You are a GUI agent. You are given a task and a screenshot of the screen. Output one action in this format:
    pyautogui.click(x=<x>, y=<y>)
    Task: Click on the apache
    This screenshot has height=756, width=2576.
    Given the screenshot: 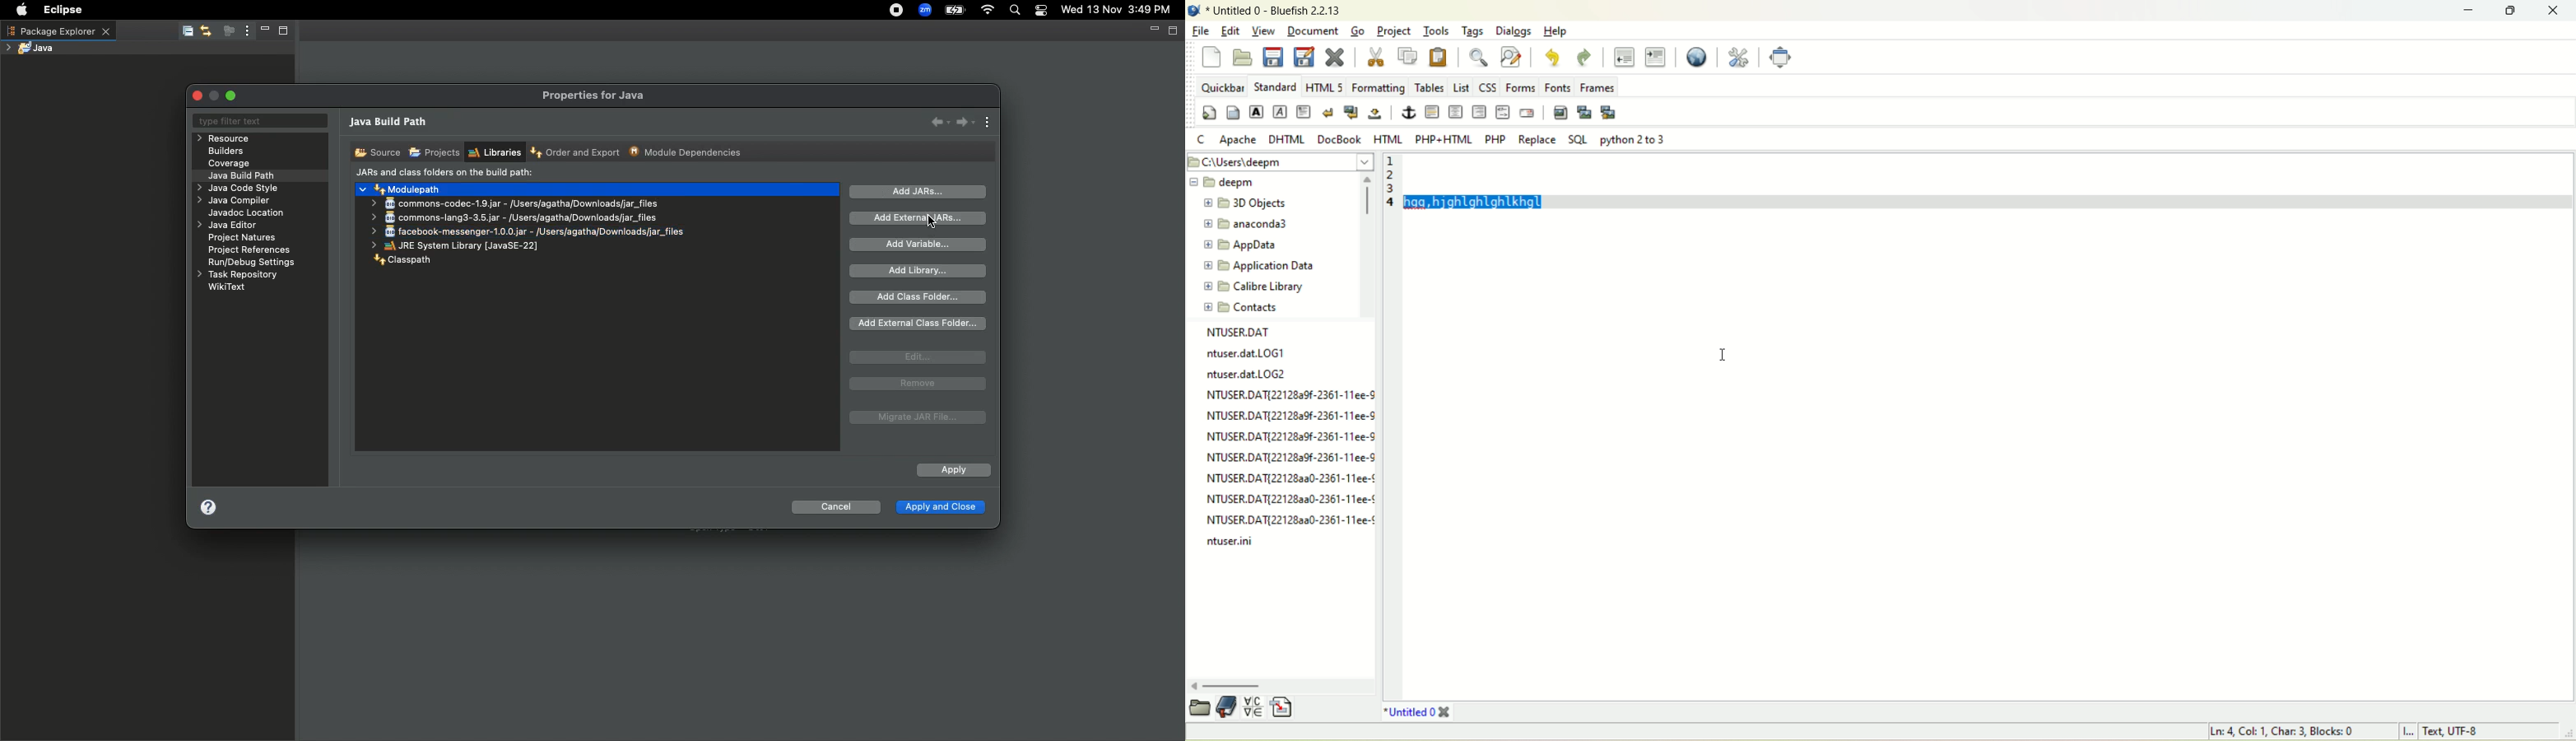 What is the action you would take?
    pyautogui.click(x=1237, y=140)
    